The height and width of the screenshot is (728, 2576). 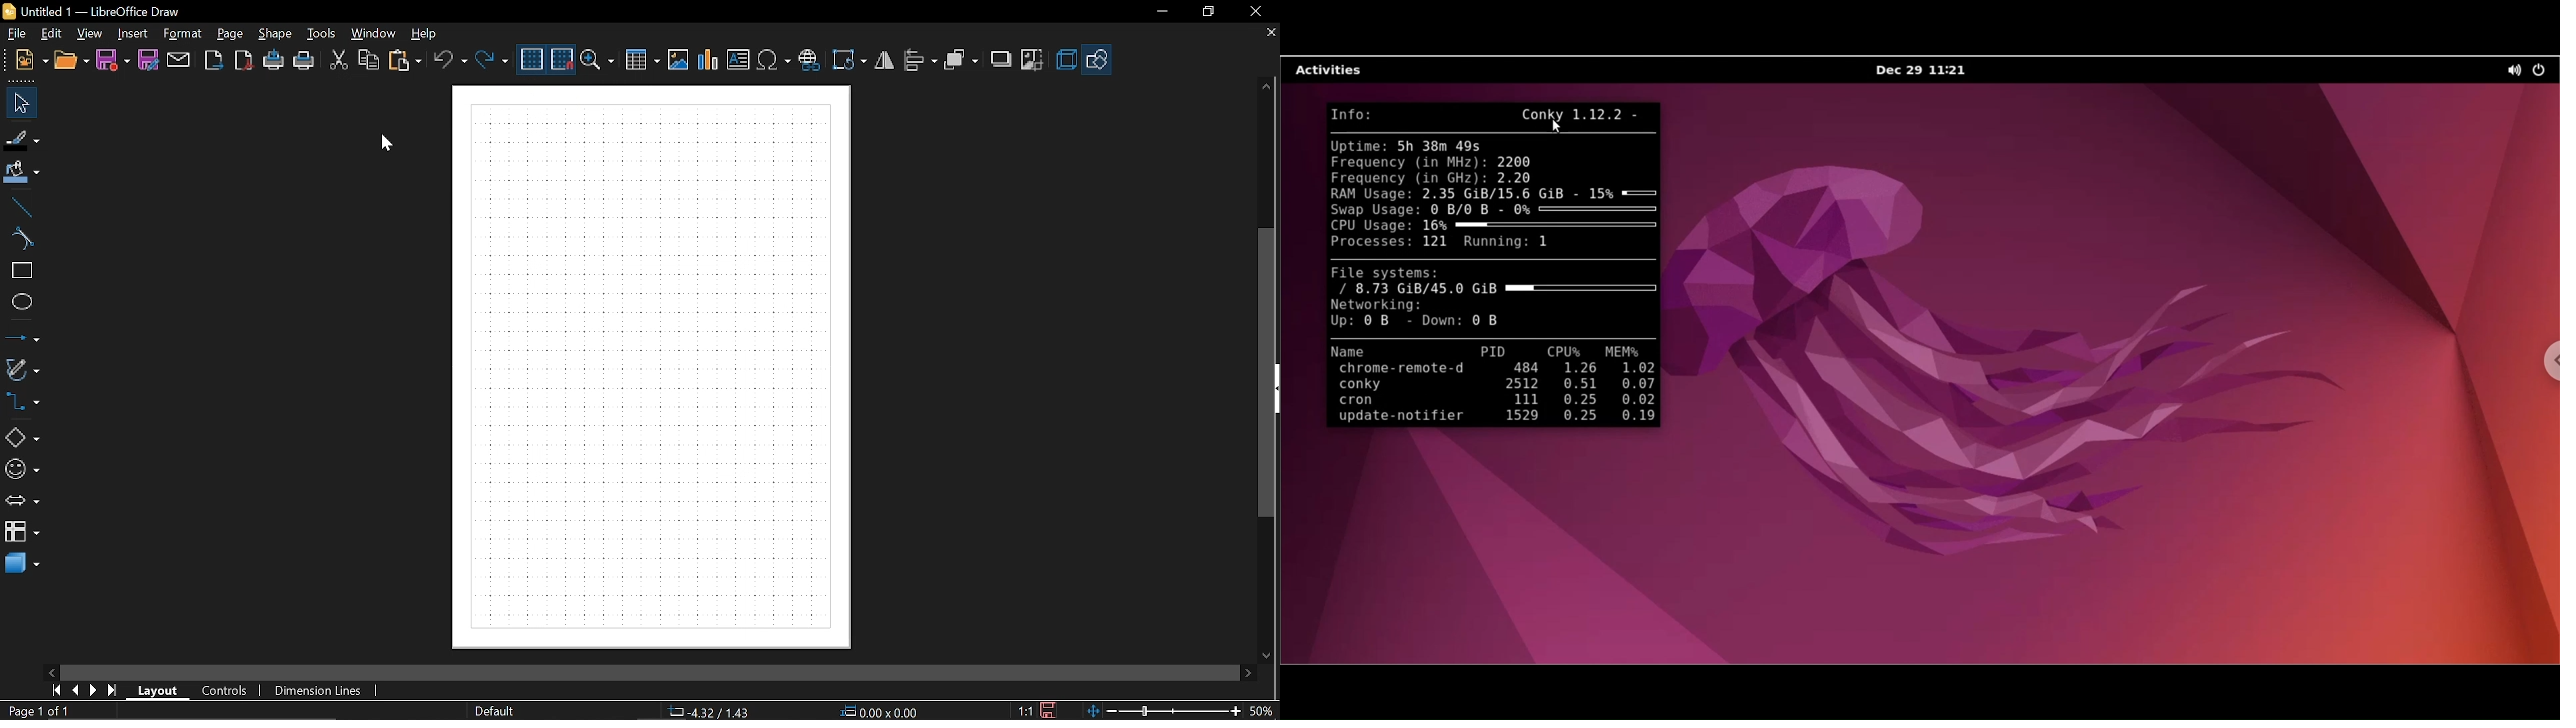 I want to click on symbol shapes, so click(x=23, y=471).